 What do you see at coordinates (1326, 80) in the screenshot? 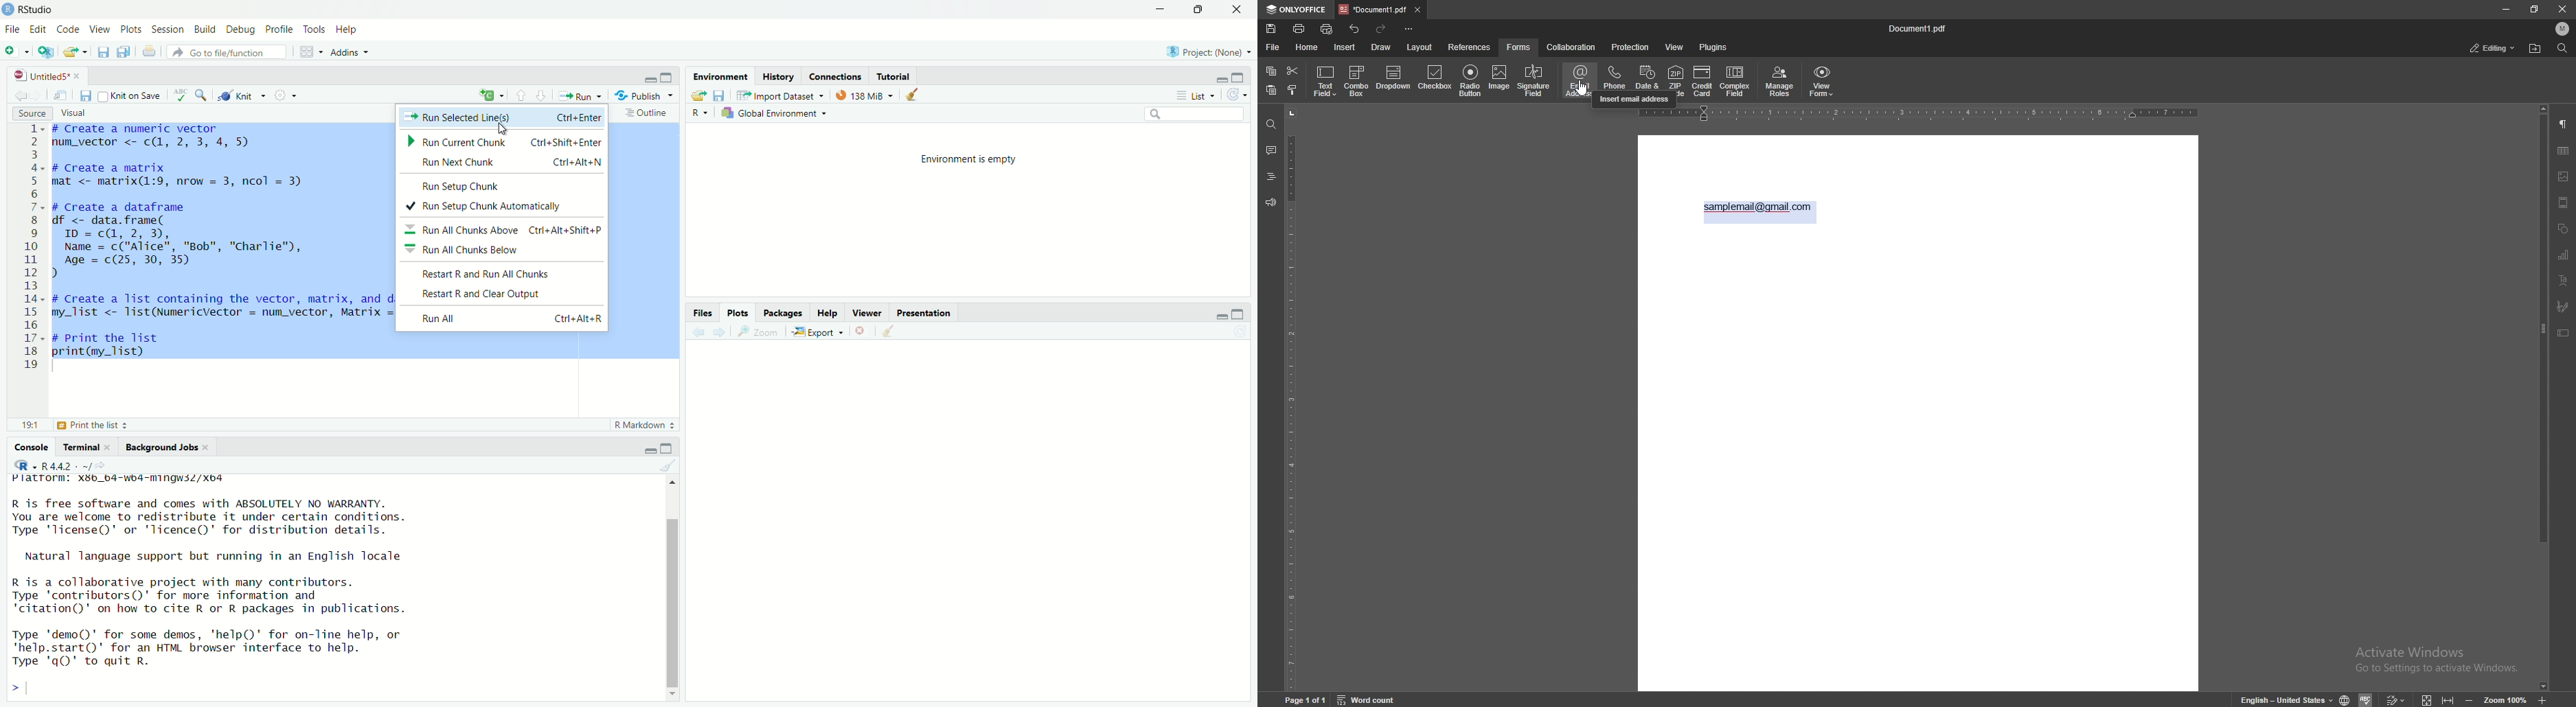
I see `text field` at bounding box center [1326, 80].